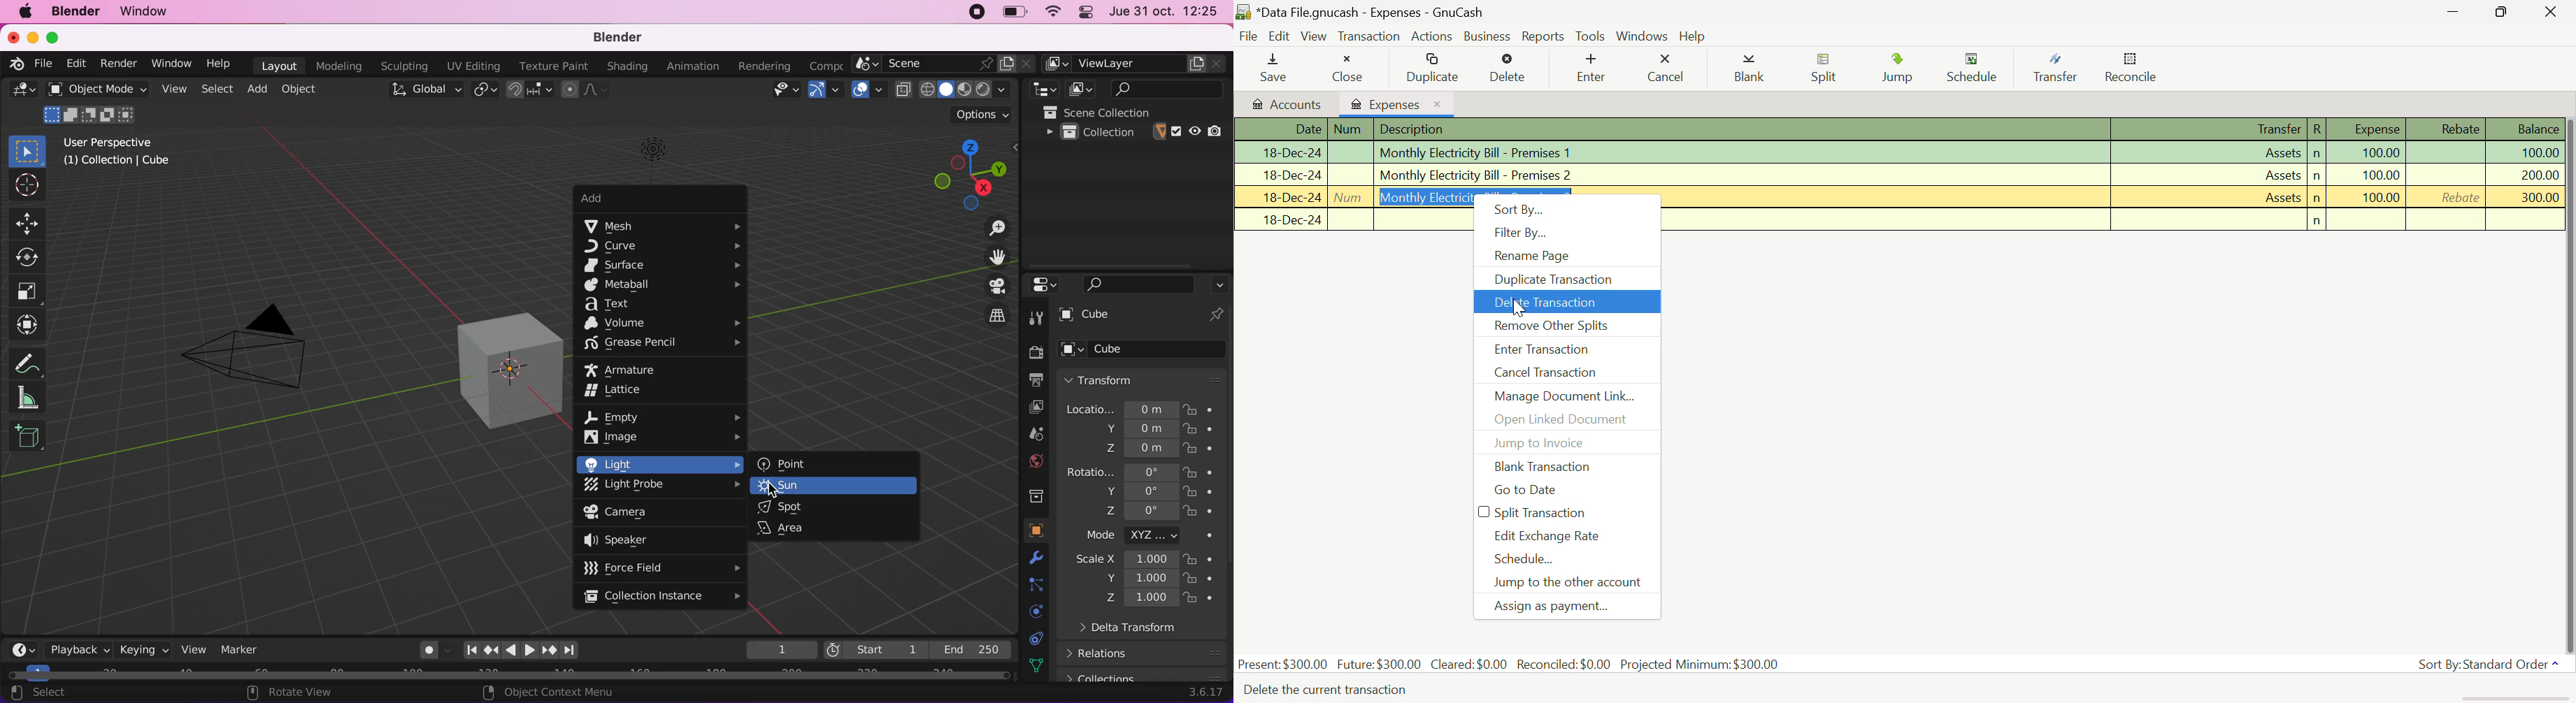 This screenshot has width=2576, height=728. What do you see at coordinates (625, 392) in the screenshot?
I see `lattice` at bounding box center [625, 392].